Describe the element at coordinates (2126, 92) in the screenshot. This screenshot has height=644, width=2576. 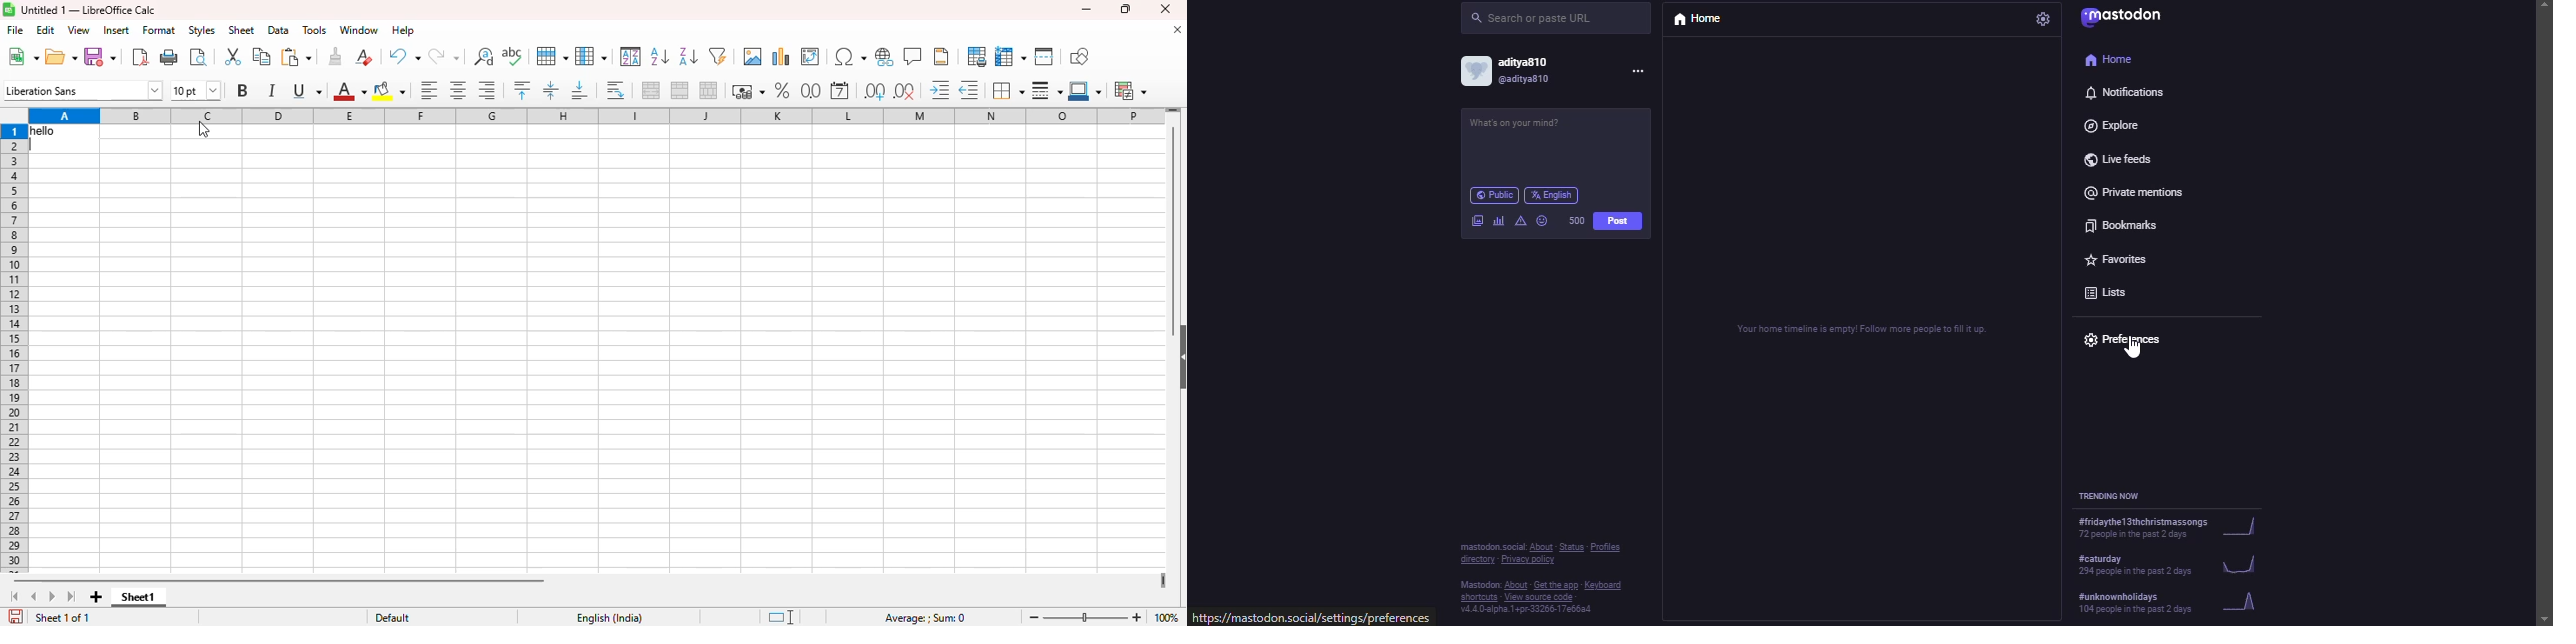
I see `notifications` at that location.